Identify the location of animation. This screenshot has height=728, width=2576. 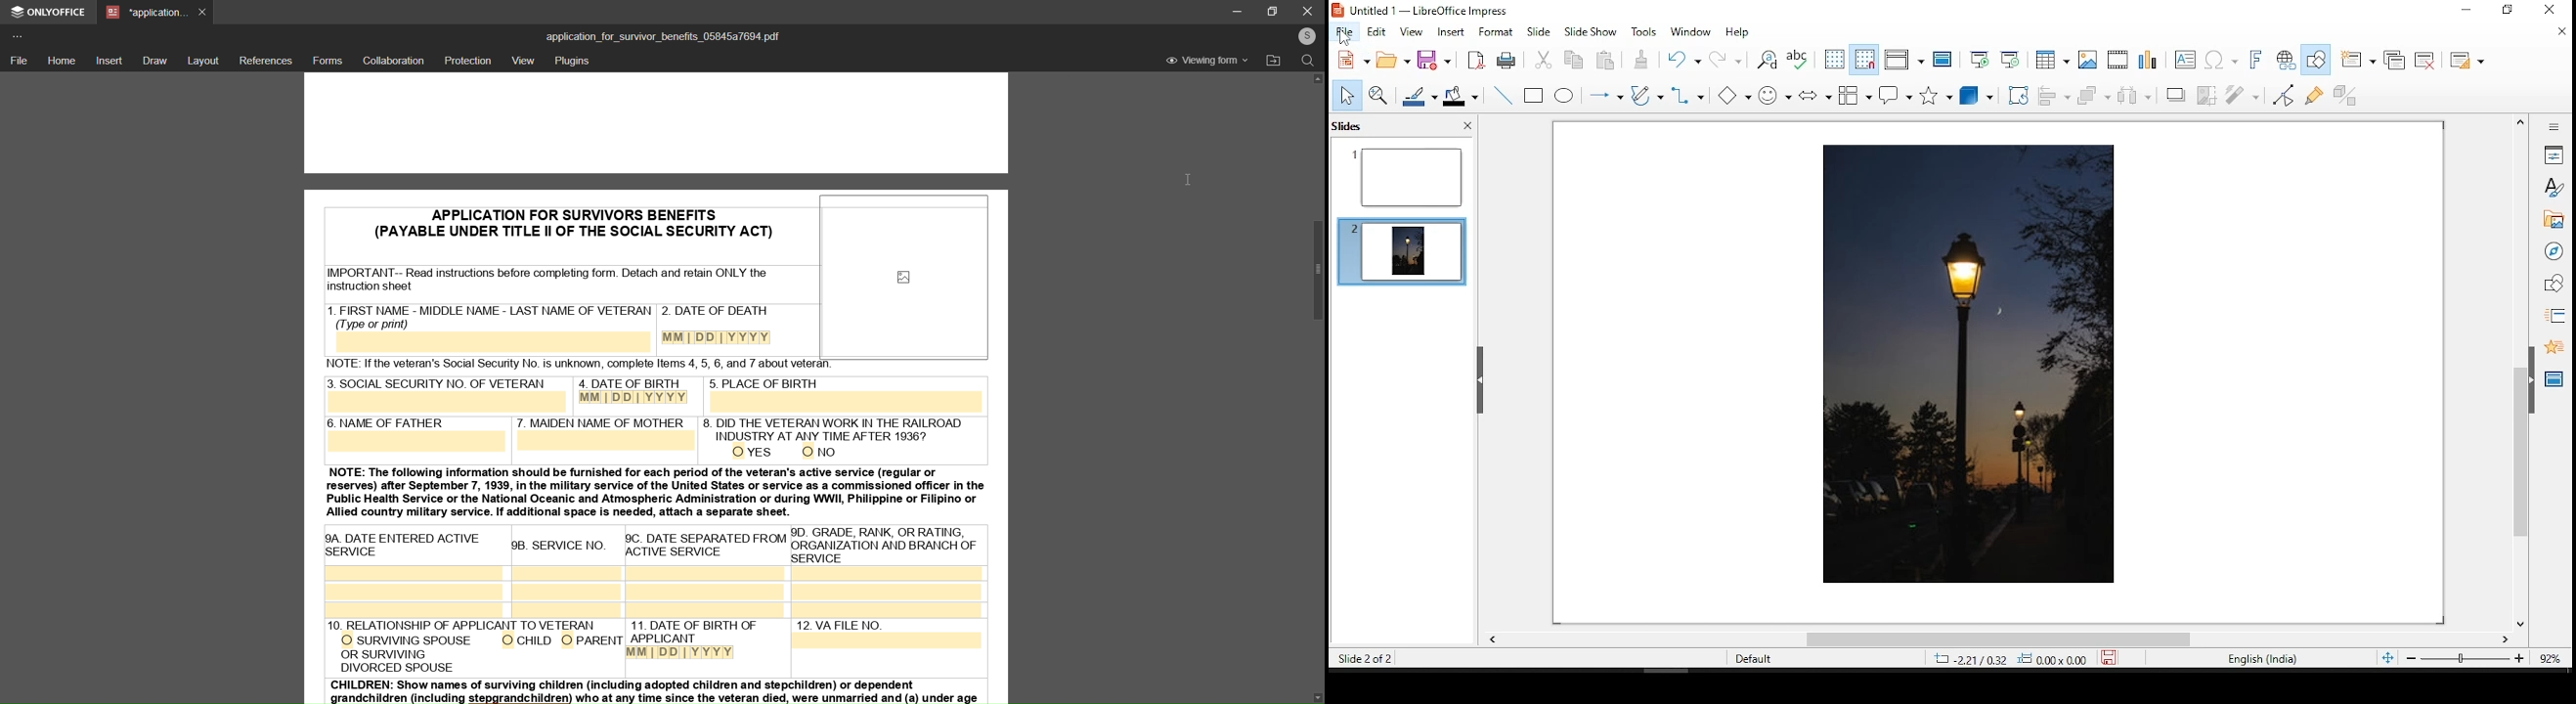
(2554, 347).